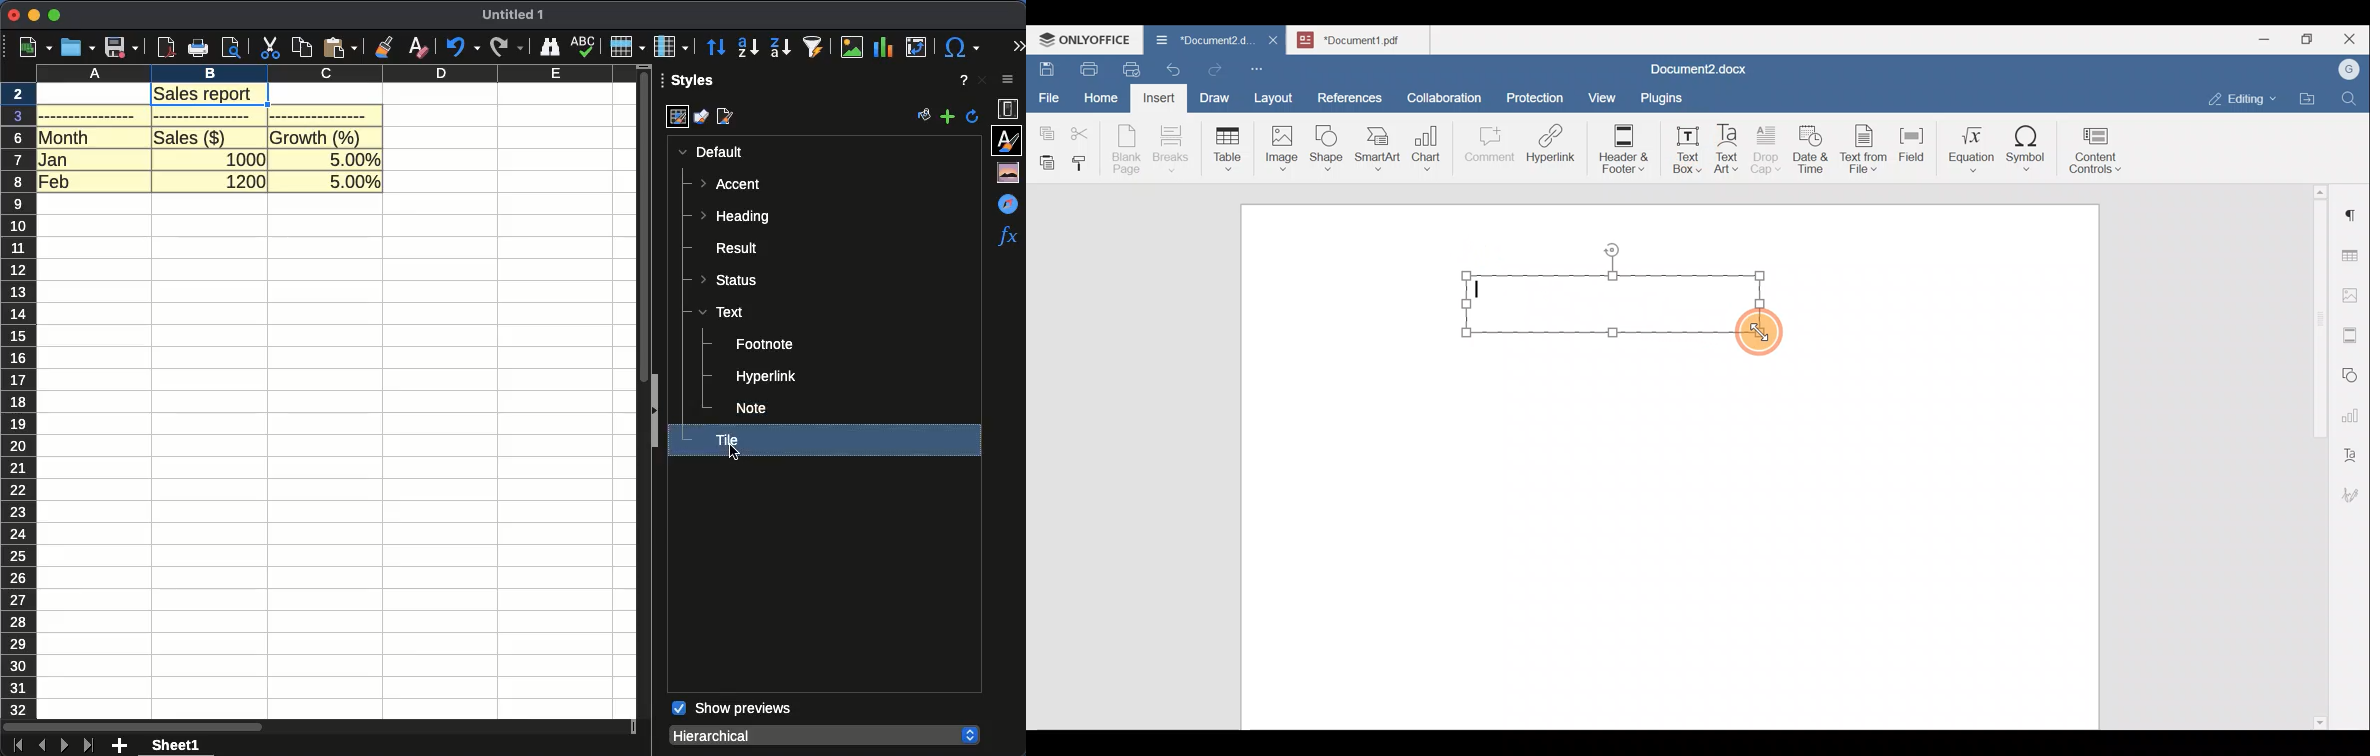 The width and height of the screenshot is (2380, 756). What do you see at coordinates (1349, 96) in the screenshot?
I see `References` at bounding box center [1349, 96].